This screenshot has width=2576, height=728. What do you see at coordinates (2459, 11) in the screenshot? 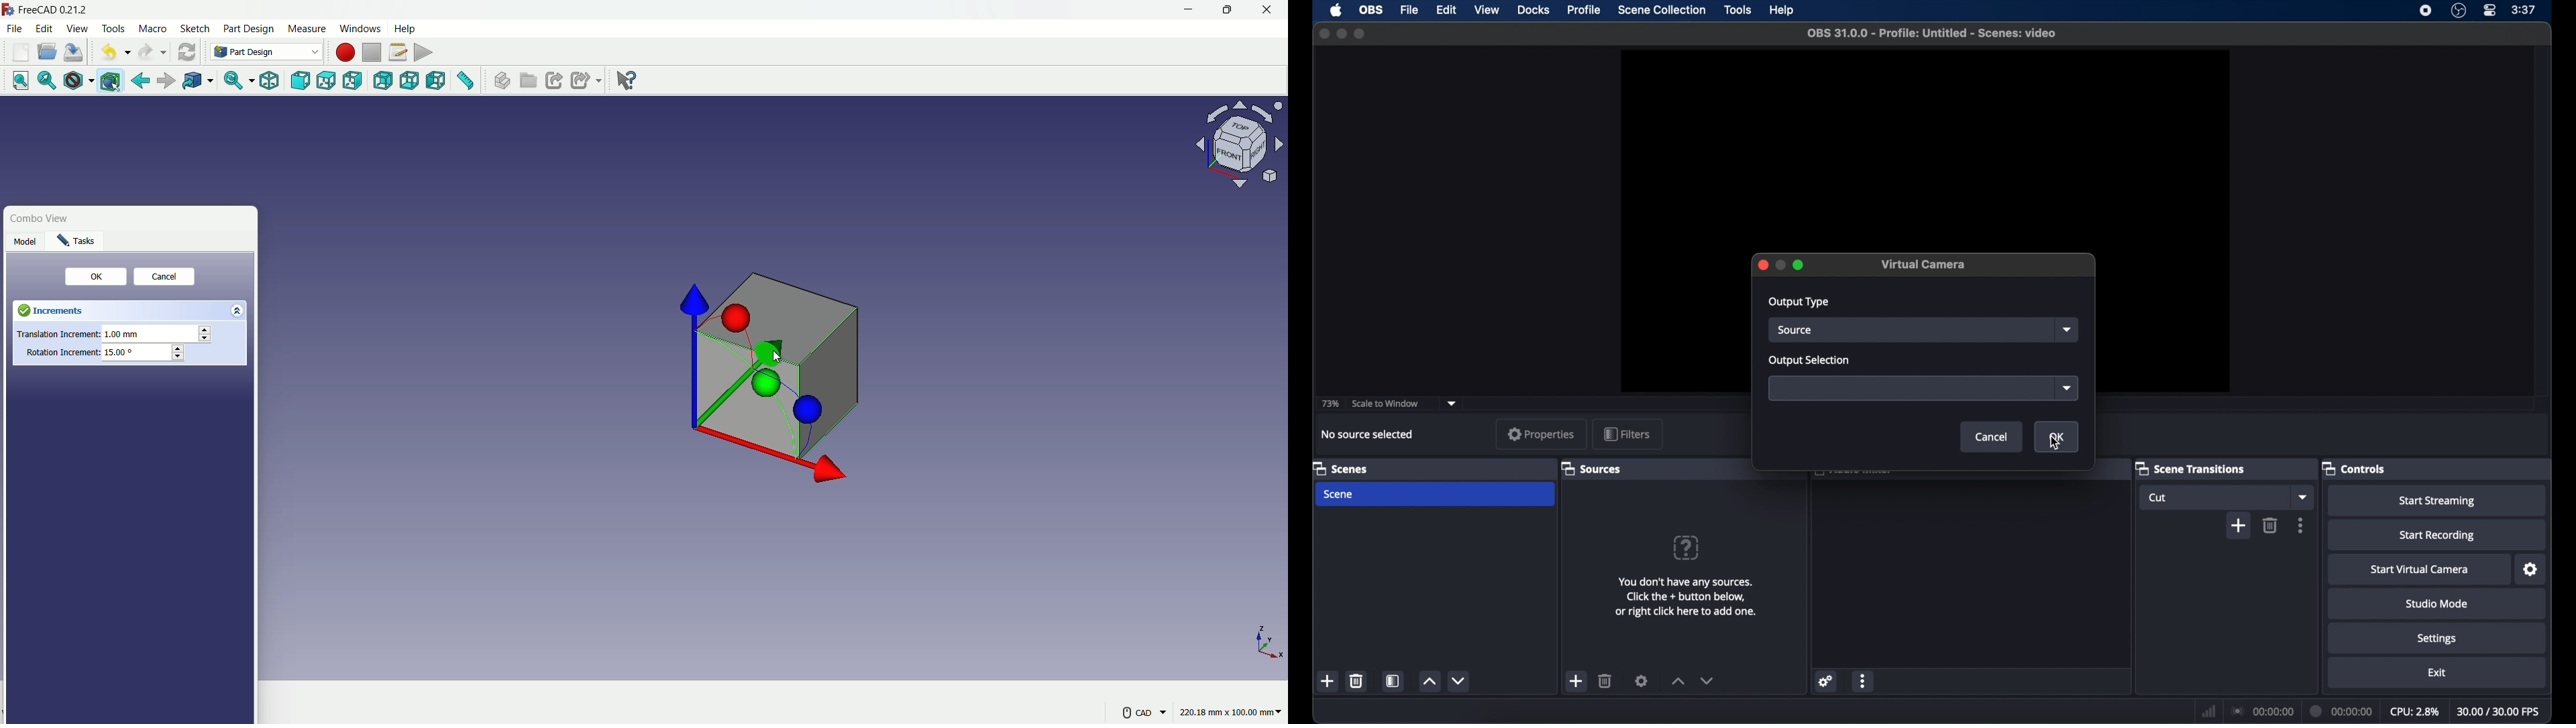
I see `obs studio` at bounding box center [2459, 11].